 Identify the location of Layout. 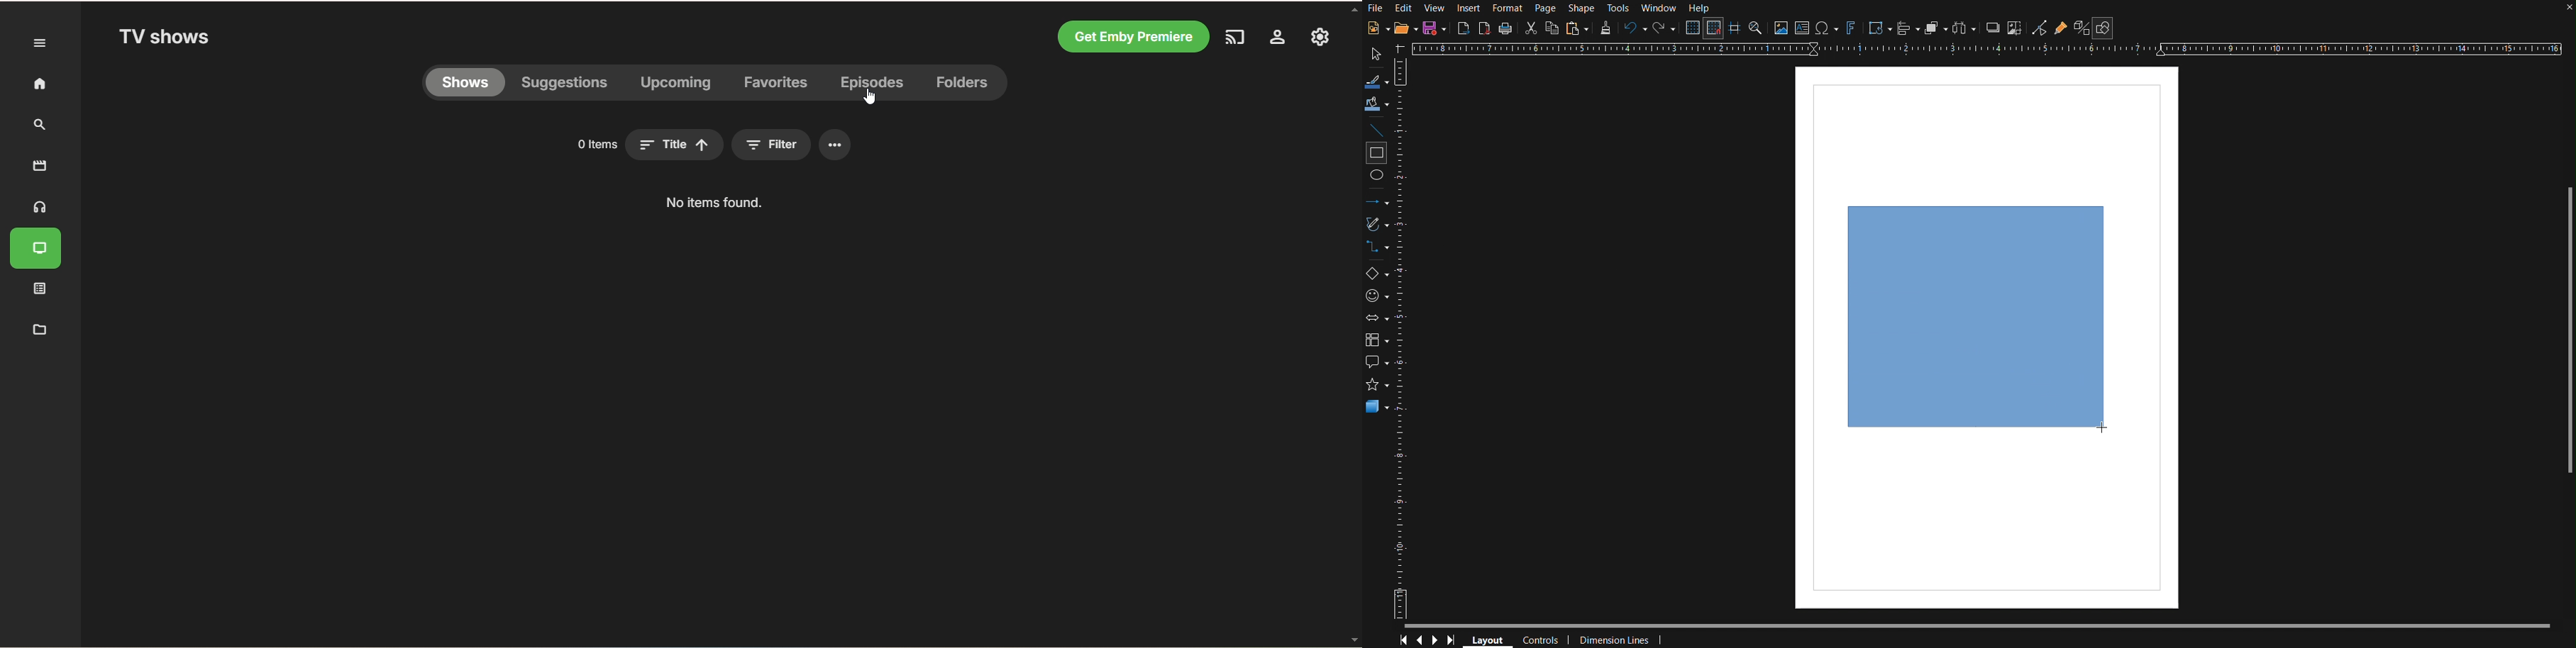
(1486, 639).